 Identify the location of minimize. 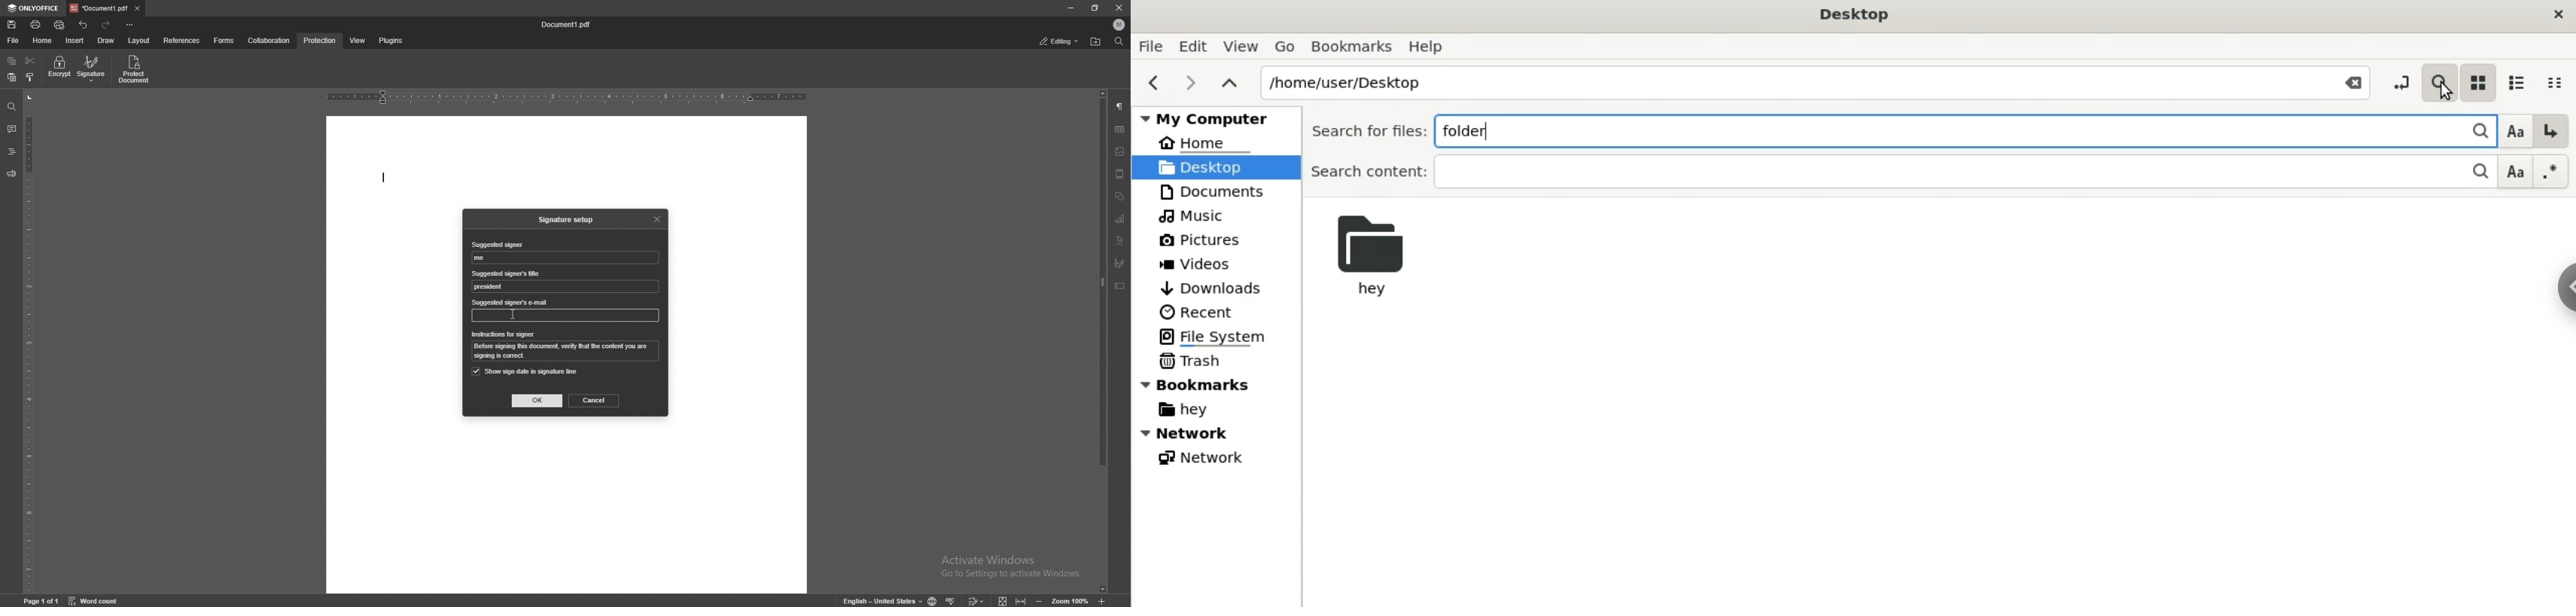
(1070, 7).